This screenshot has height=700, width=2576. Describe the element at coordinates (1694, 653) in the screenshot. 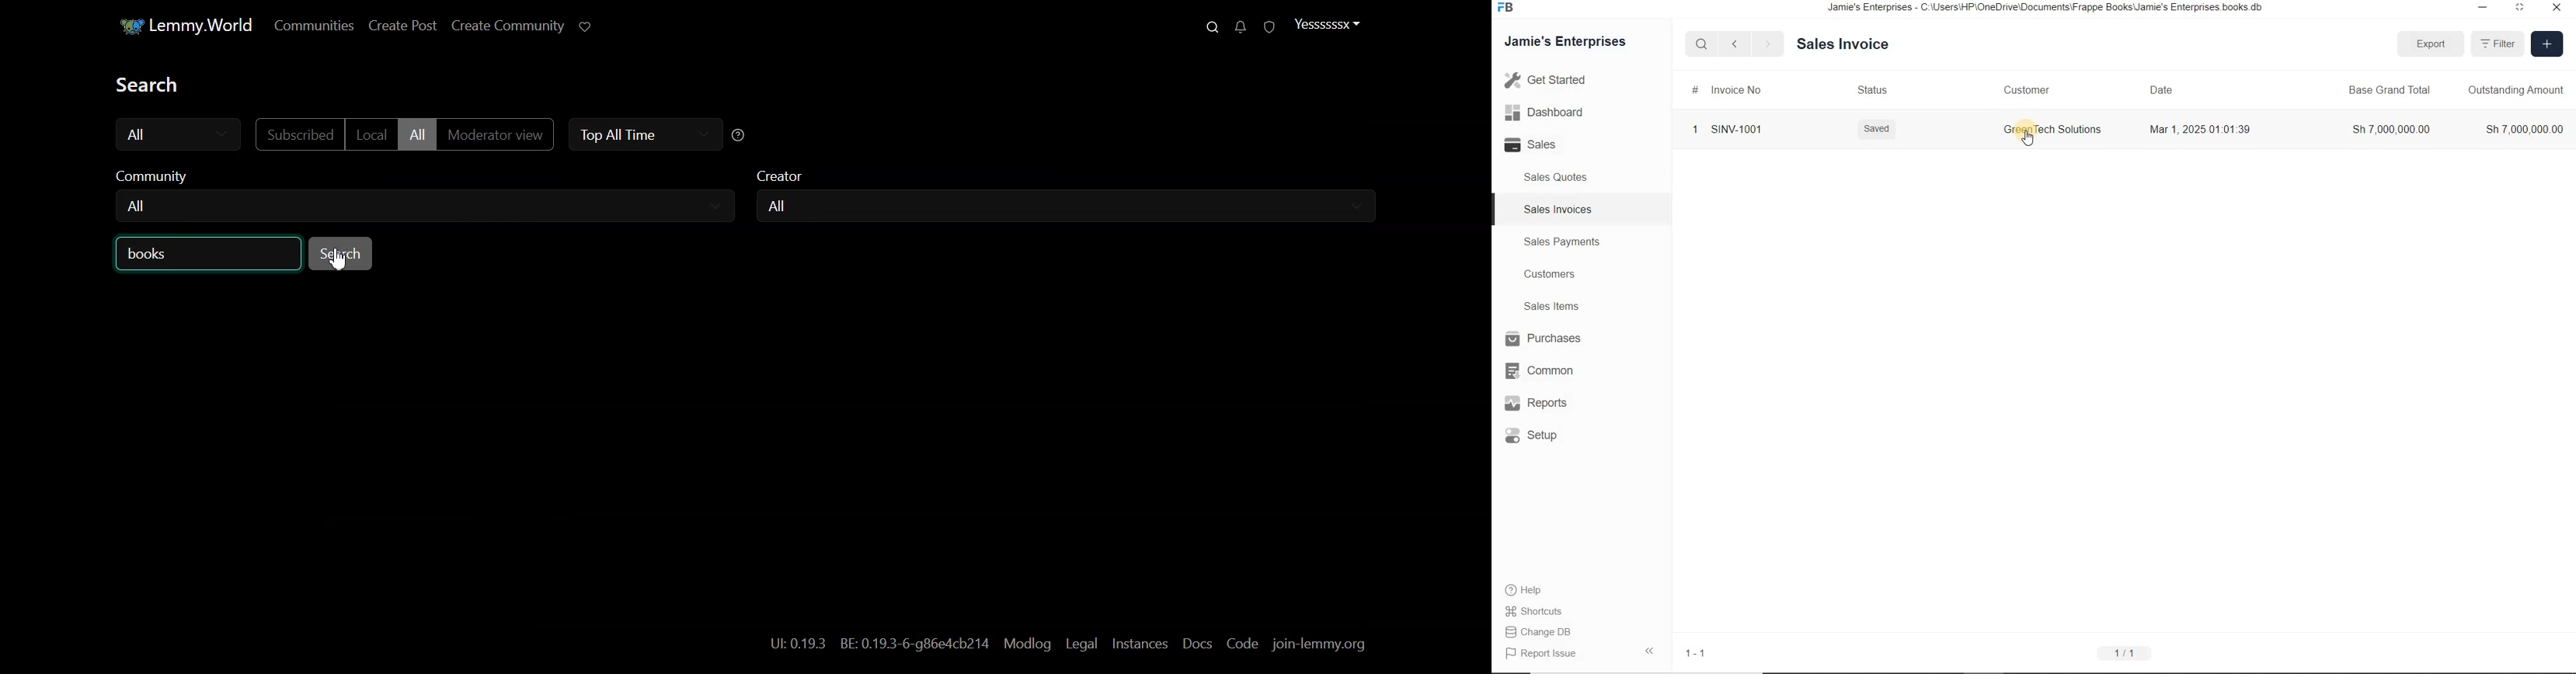

I see `1-1` at that location.